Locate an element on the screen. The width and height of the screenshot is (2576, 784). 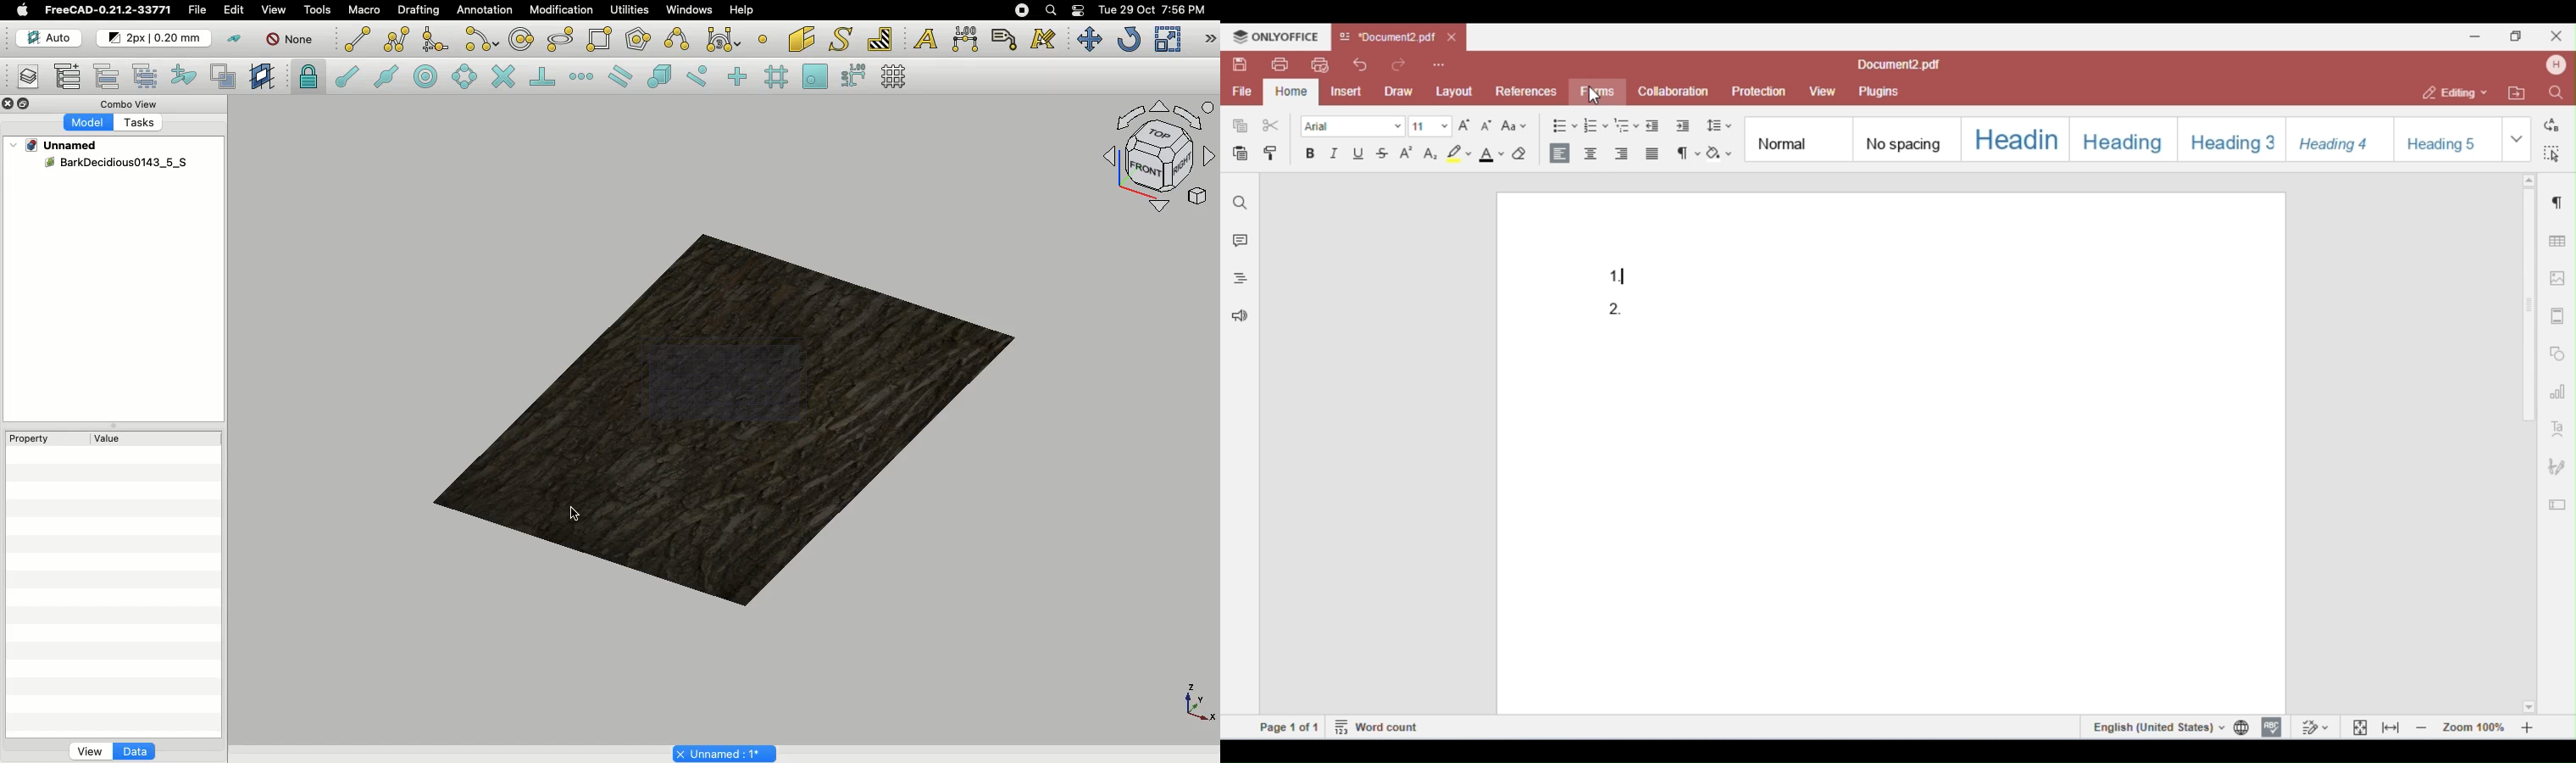
Change default for new objects is located at coordinates (155, 39).